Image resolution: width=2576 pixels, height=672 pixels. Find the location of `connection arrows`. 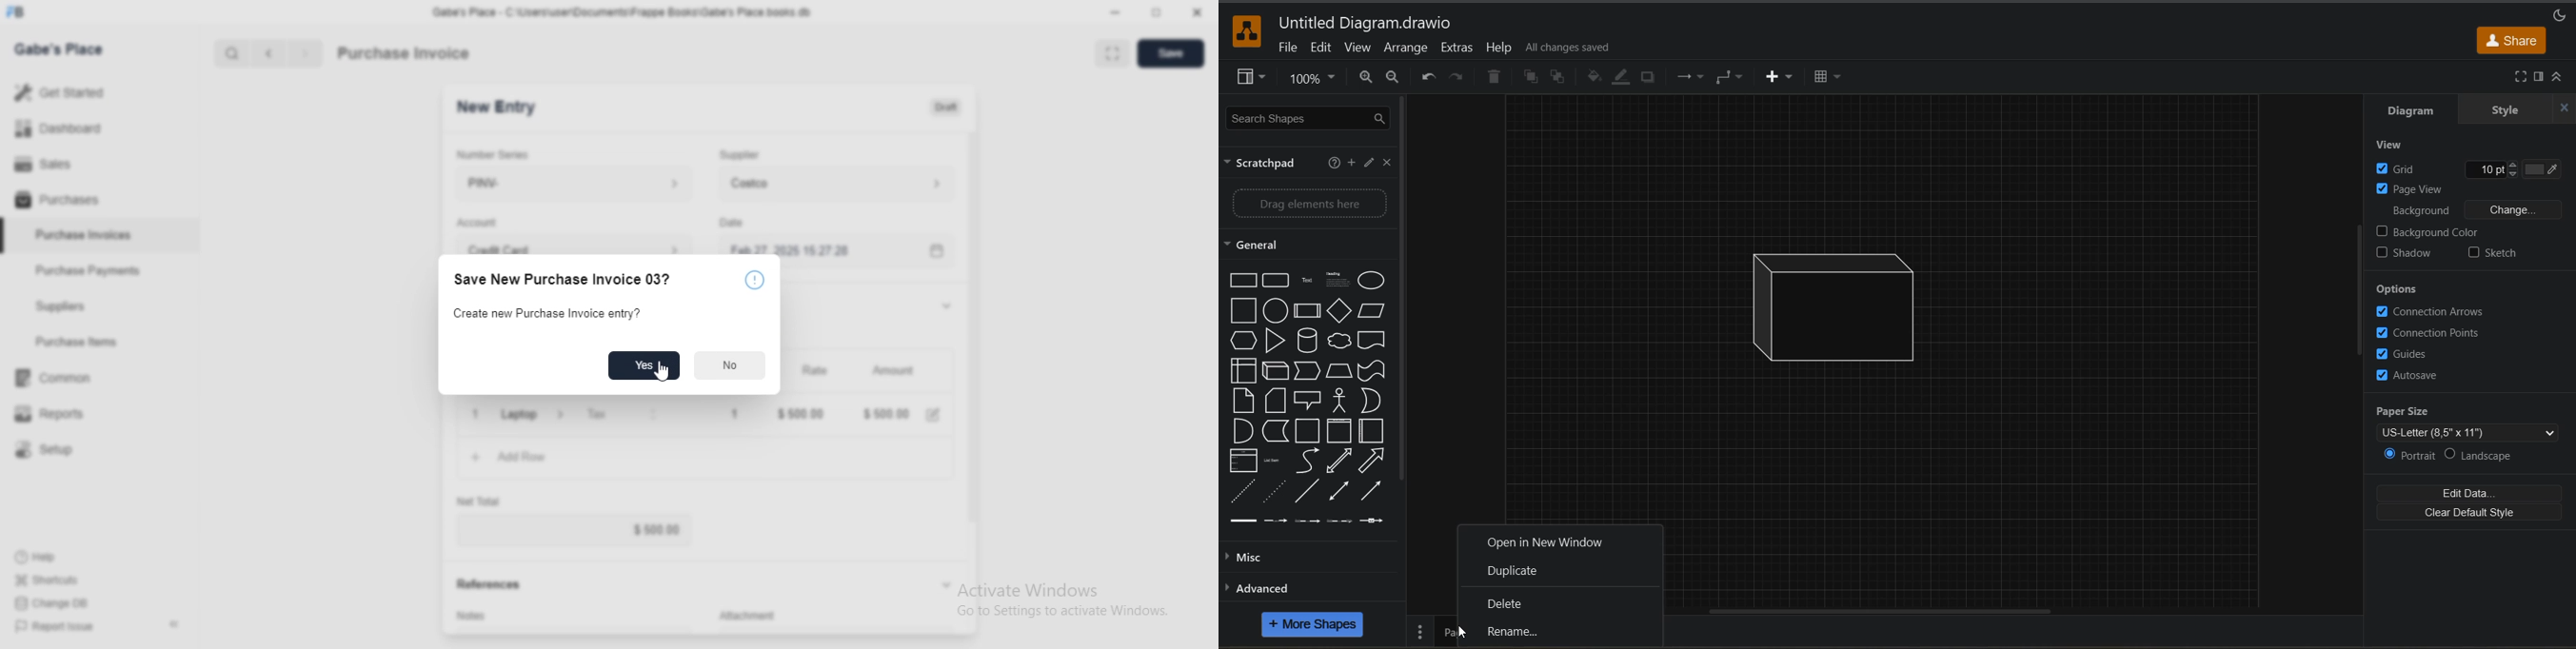

connection arrows is located at coordinates (2434, 312).